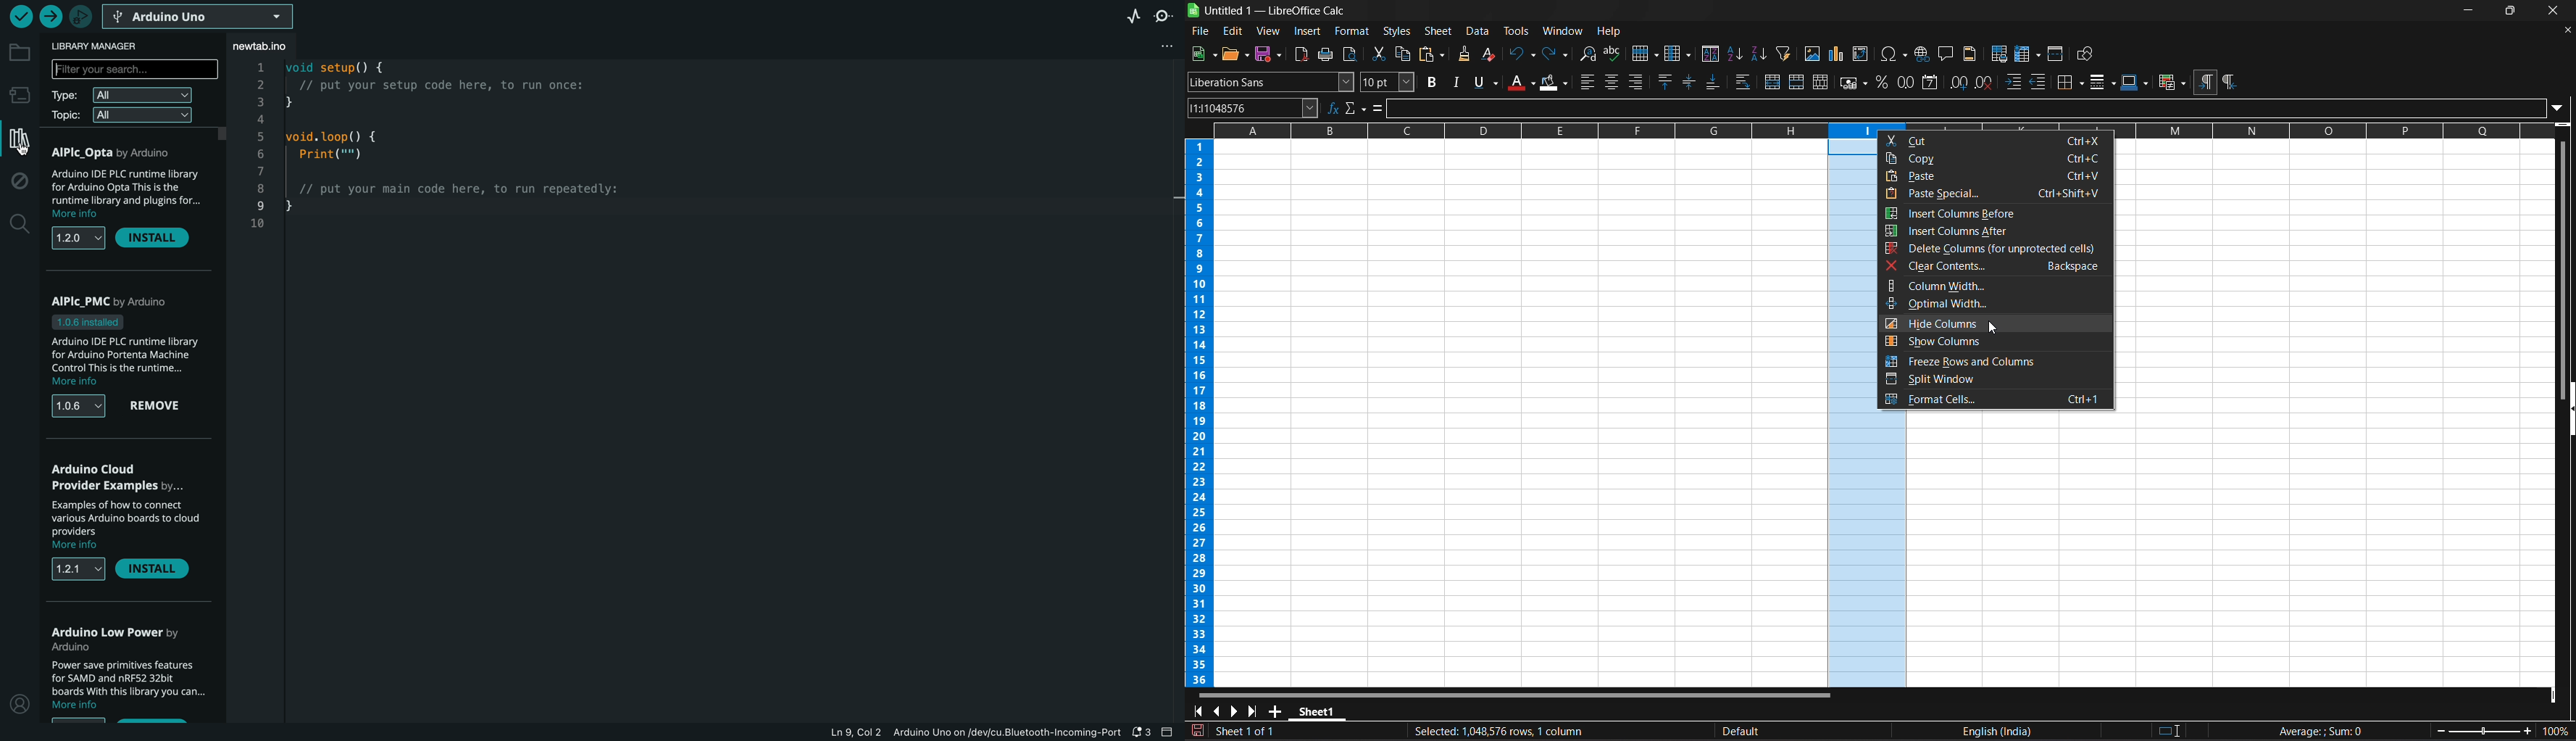 Image resolution: width=2576 pixels, height=756 pixels. Describe the element at coordinates (115, 152) in the screenshot. I see `alpc opta` at that location.